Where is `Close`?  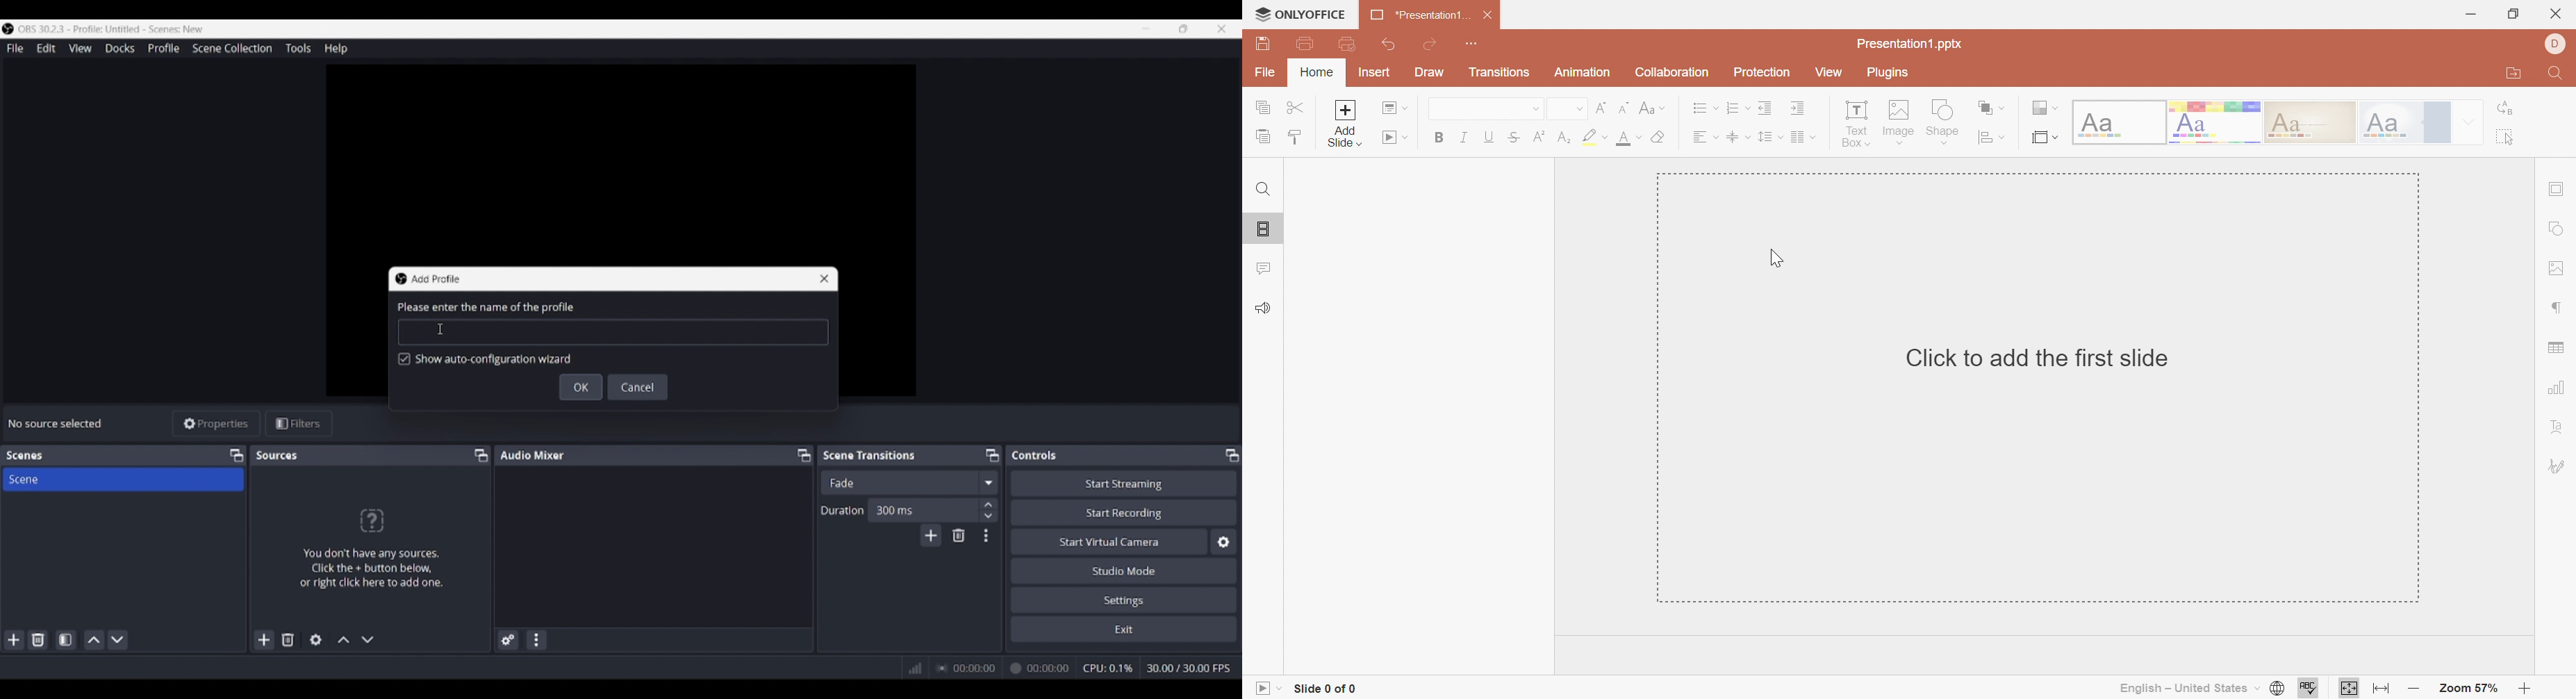
Close is located at coordinates (1488, 15).